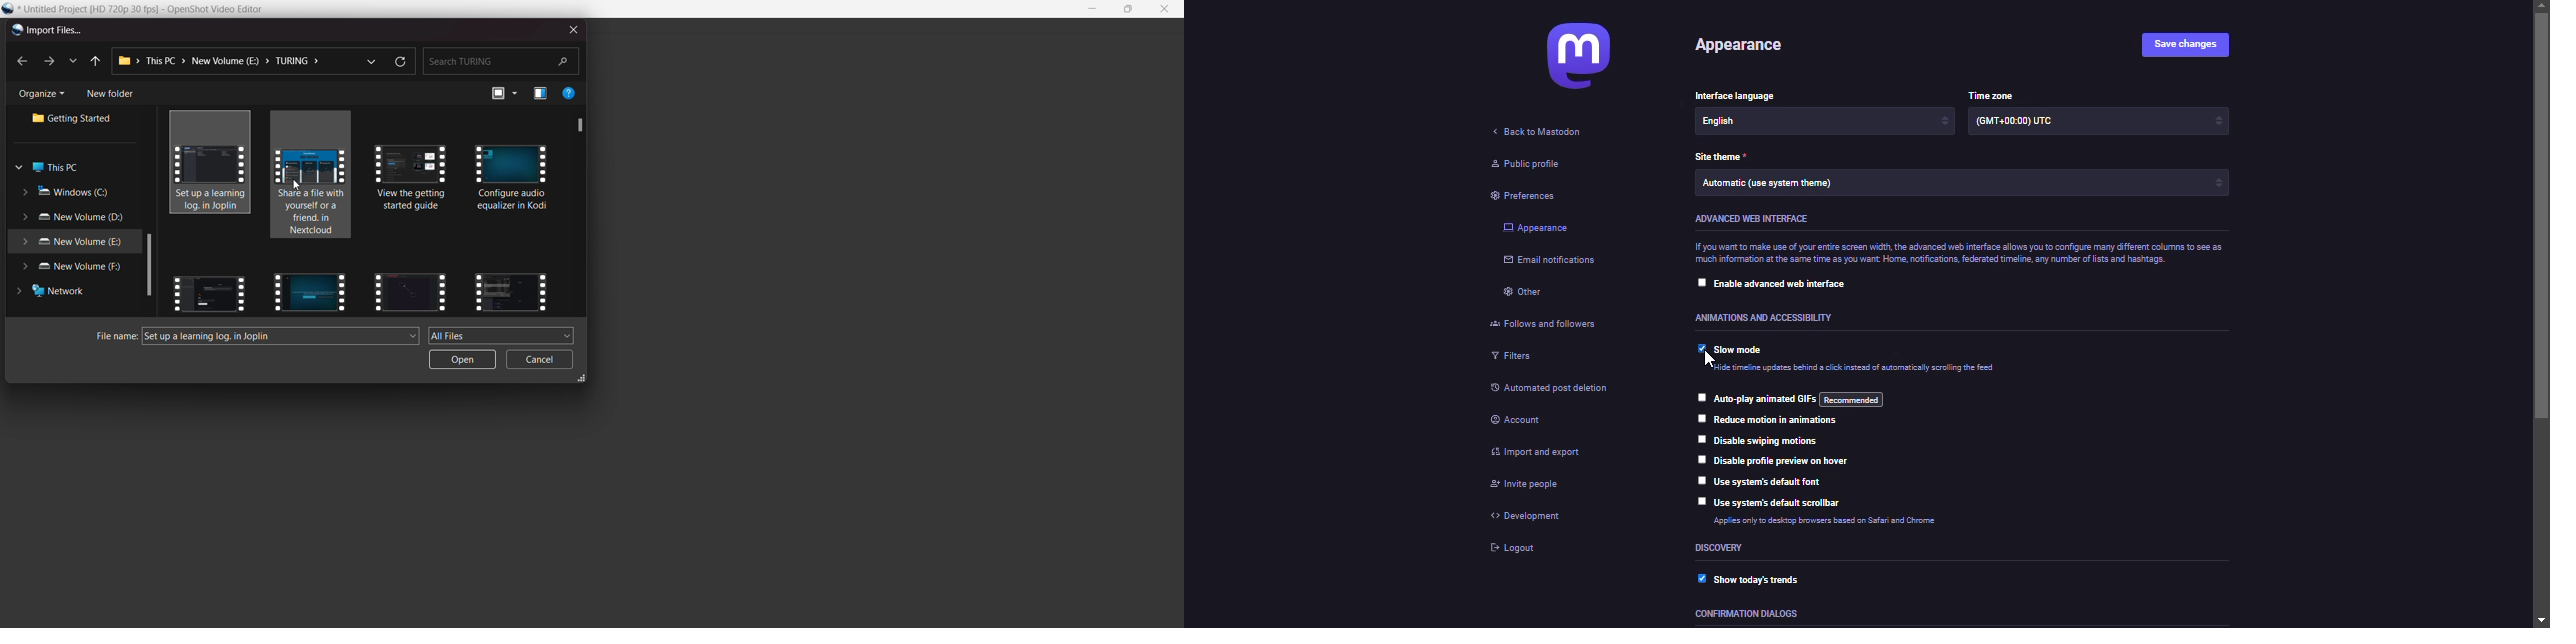 Image resolution: width=2576 pixels, height=644 pixels. I want to click on reduce motion in animations, so click(1778, 421).